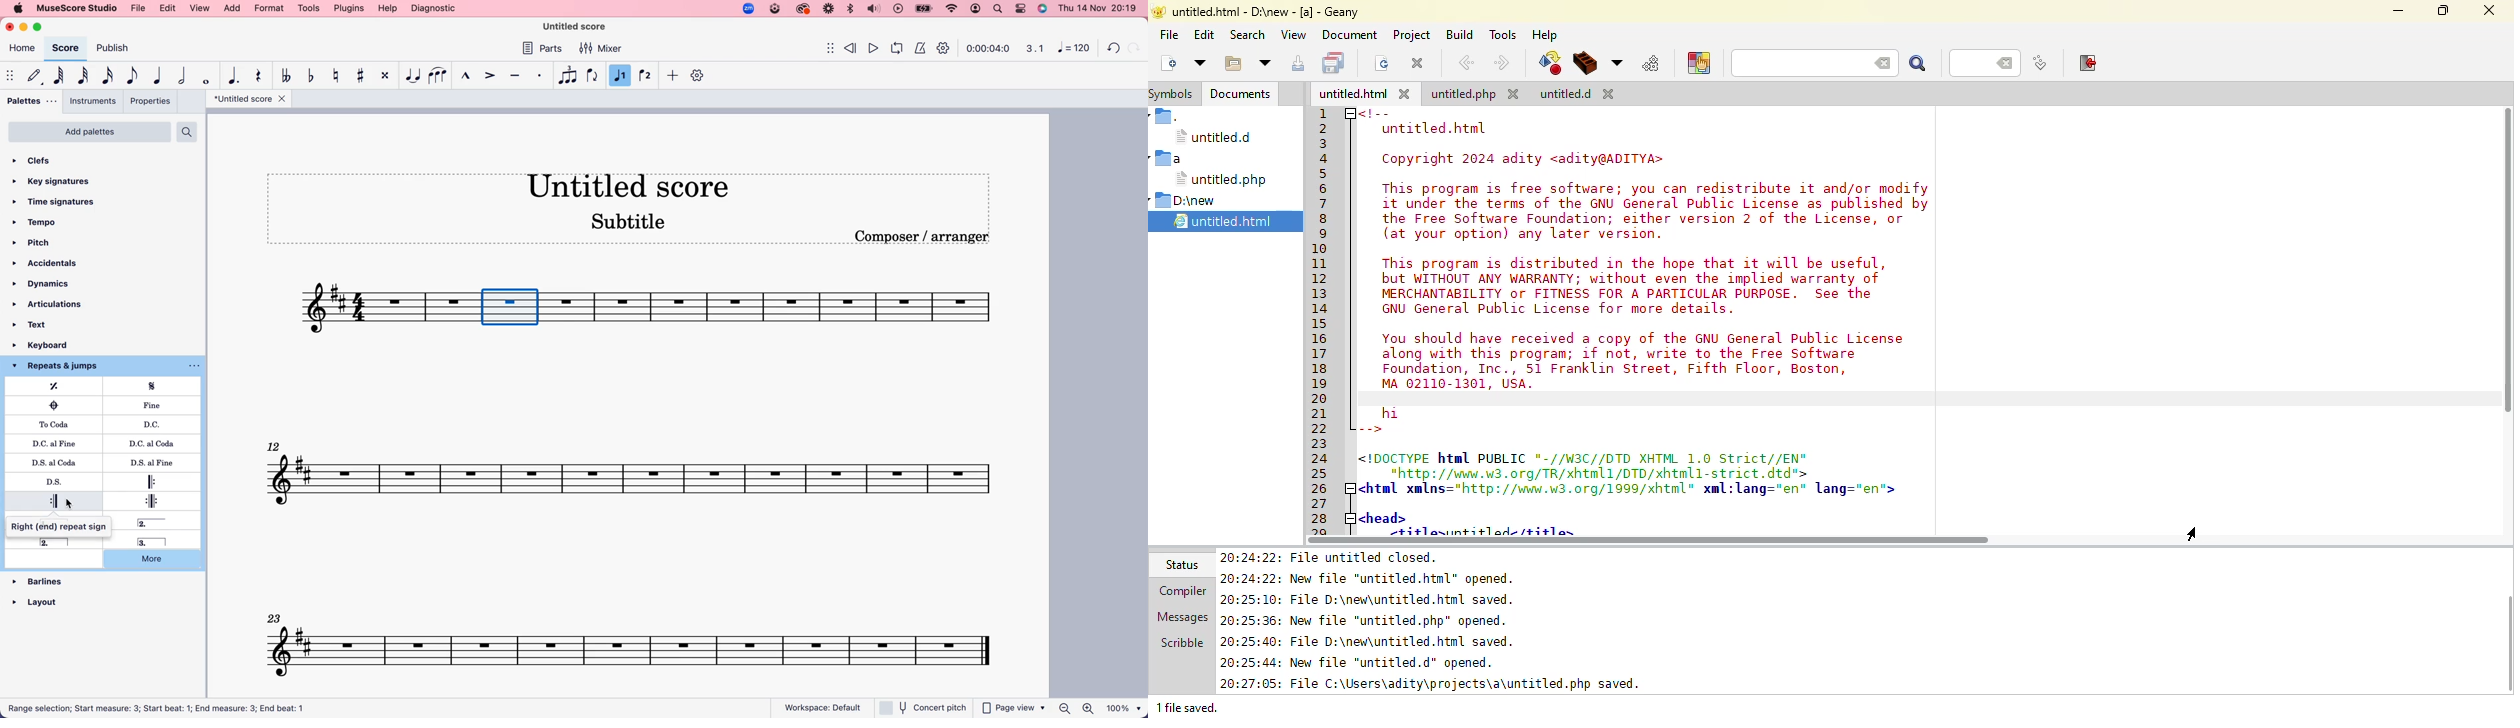 This screenshot has width=2520, height=728. I want to click on half note, so click(185, 75).